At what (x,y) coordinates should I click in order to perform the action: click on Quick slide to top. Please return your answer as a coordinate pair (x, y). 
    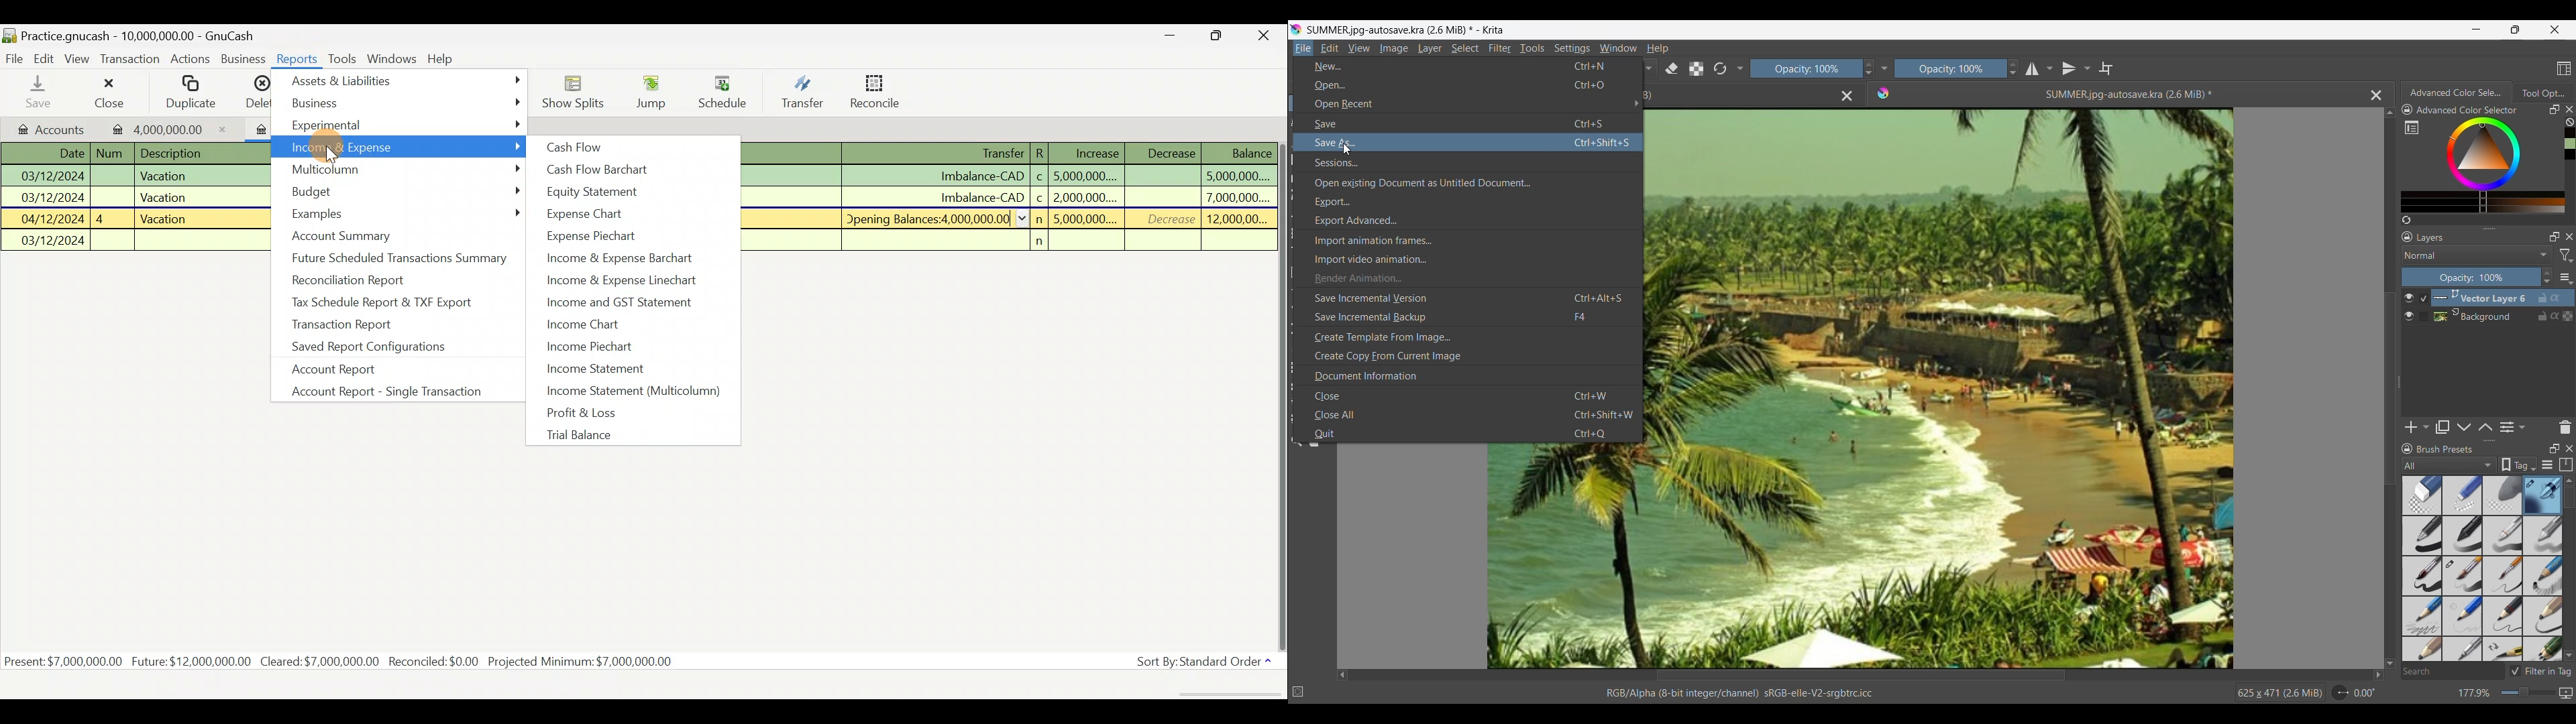
    Looking at the image, I should click on (2390, 113).